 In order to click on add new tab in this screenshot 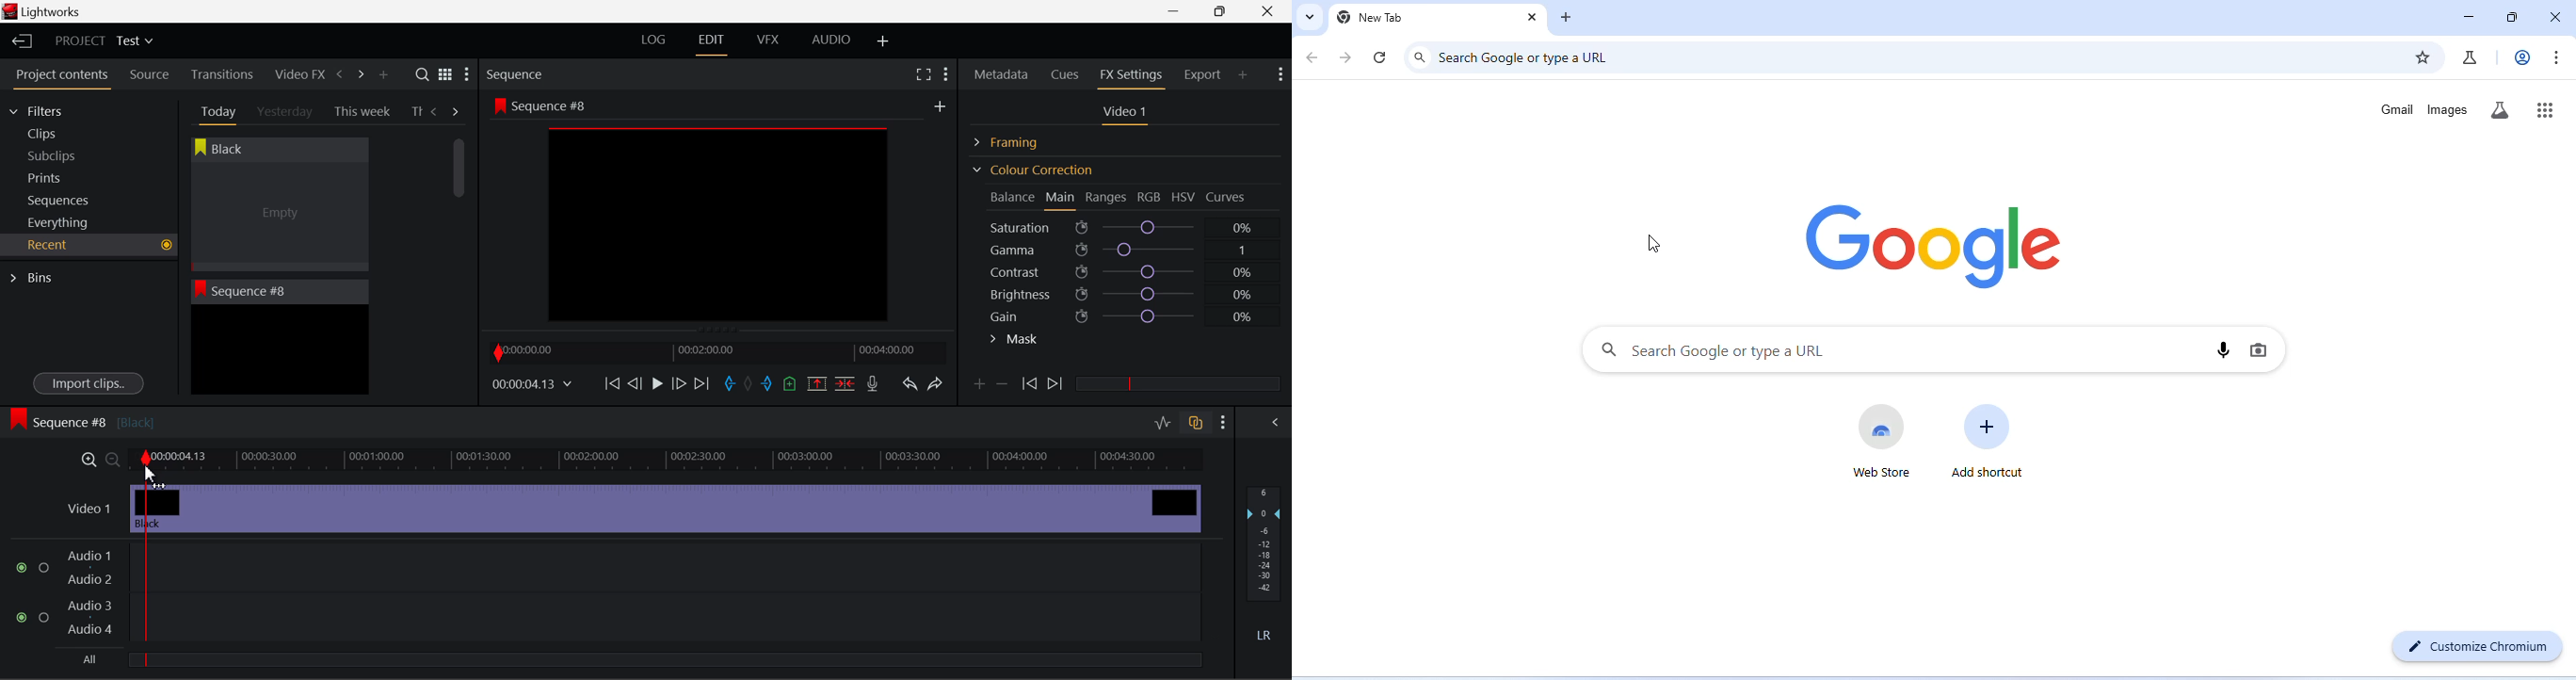, I will do `click(1569, 17)`.